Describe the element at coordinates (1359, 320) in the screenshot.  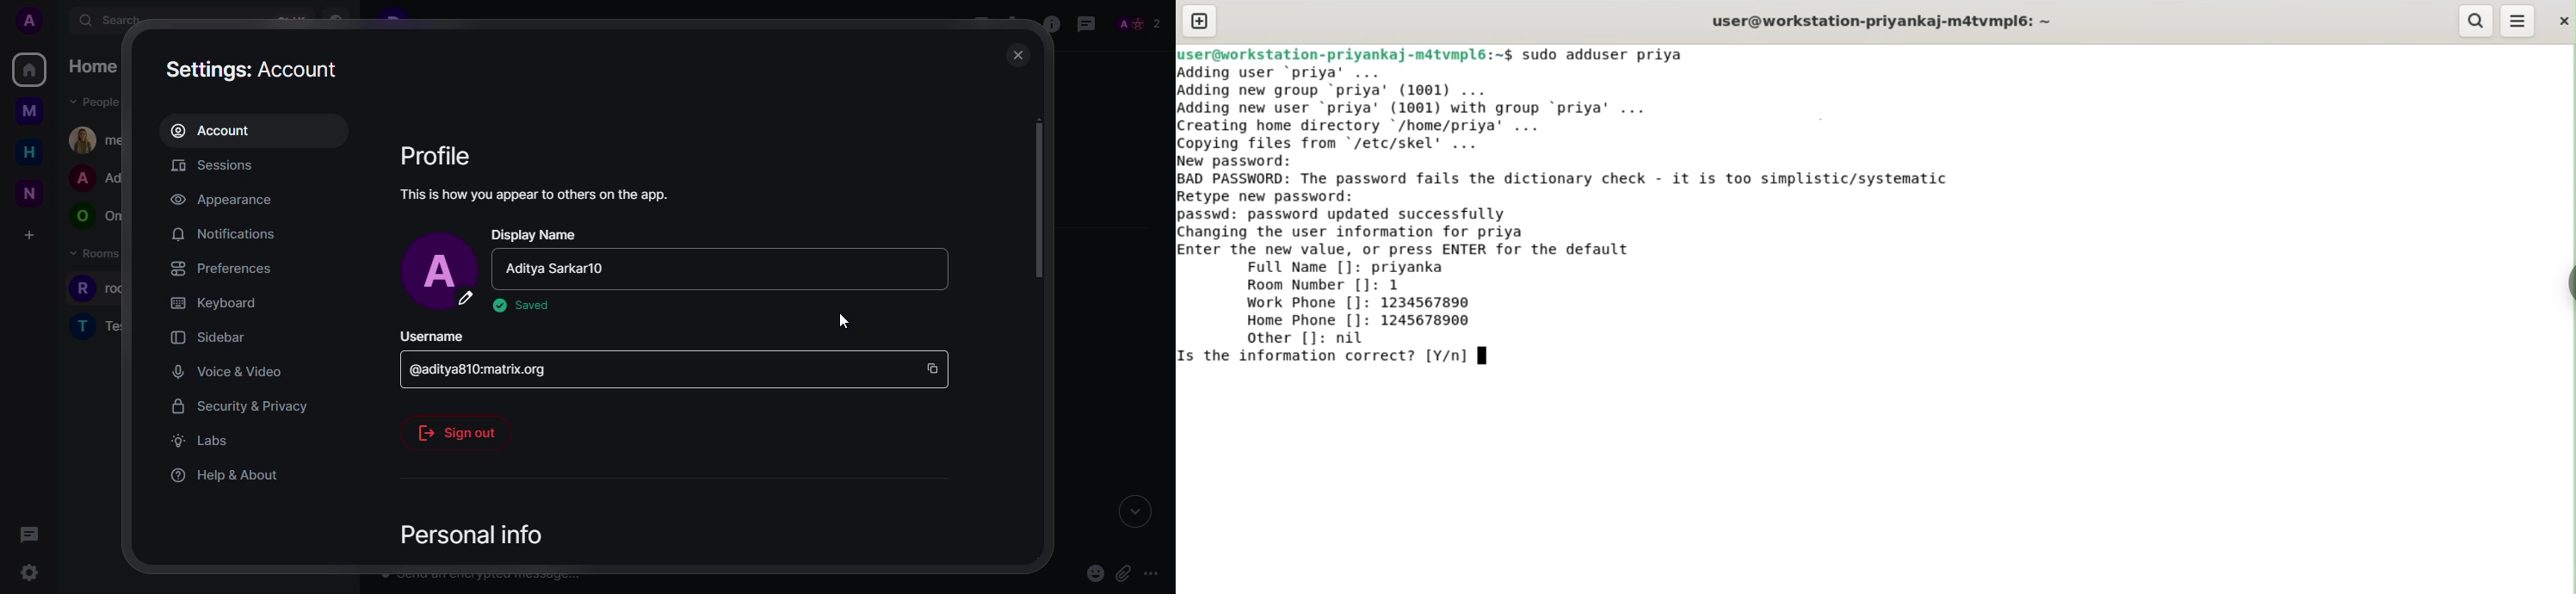
I see `Home Phone []: 1245678900` at that location.